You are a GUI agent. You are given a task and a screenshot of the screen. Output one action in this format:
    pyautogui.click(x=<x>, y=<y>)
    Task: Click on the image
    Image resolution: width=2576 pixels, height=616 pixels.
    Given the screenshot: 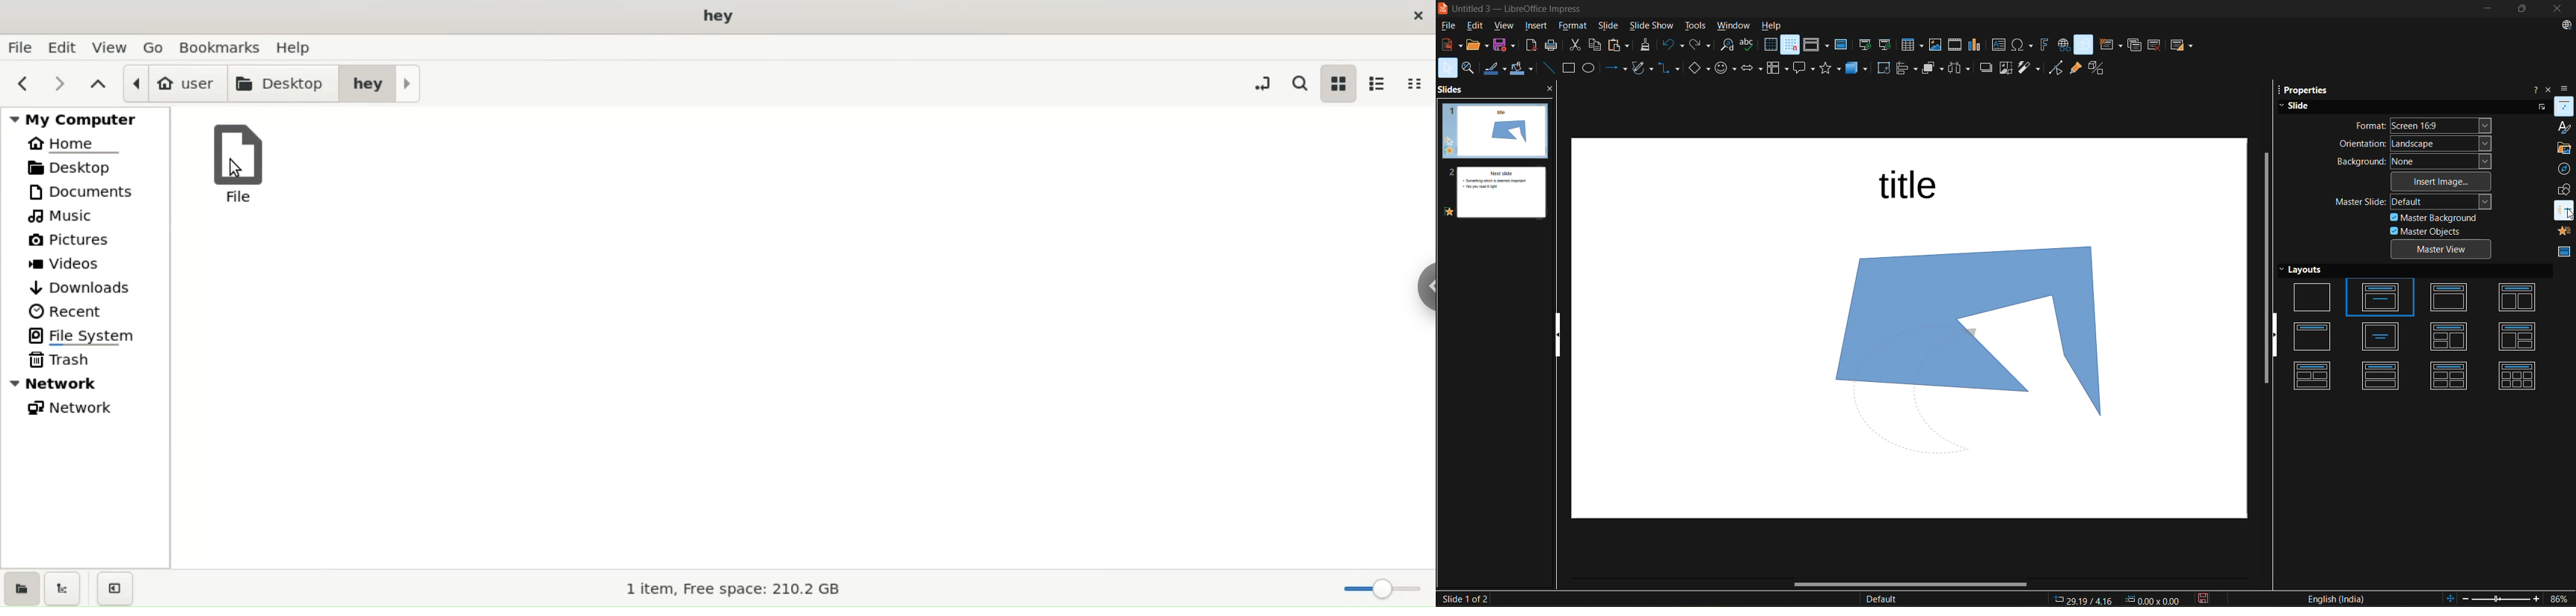 What is the action you would take?
    pyautogui.click(x=1957, y=331)
    